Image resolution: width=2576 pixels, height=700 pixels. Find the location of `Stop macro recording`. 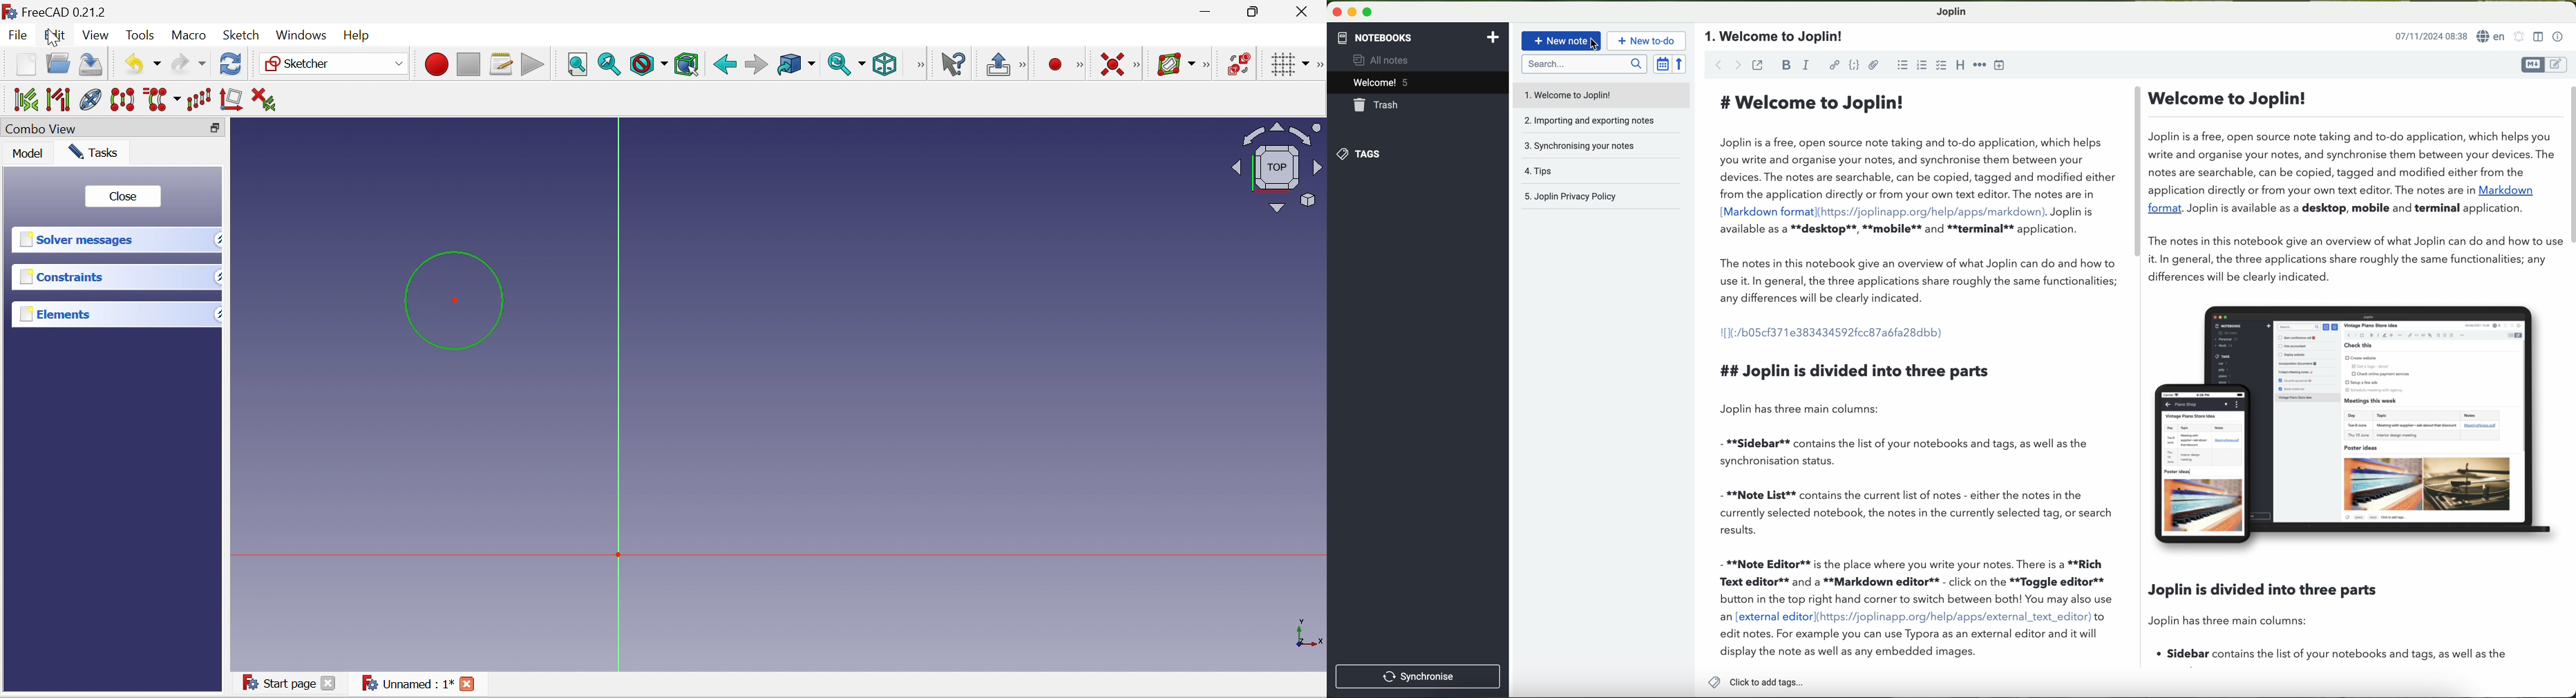

Stop macro recording is located at coordinates (467, 64).